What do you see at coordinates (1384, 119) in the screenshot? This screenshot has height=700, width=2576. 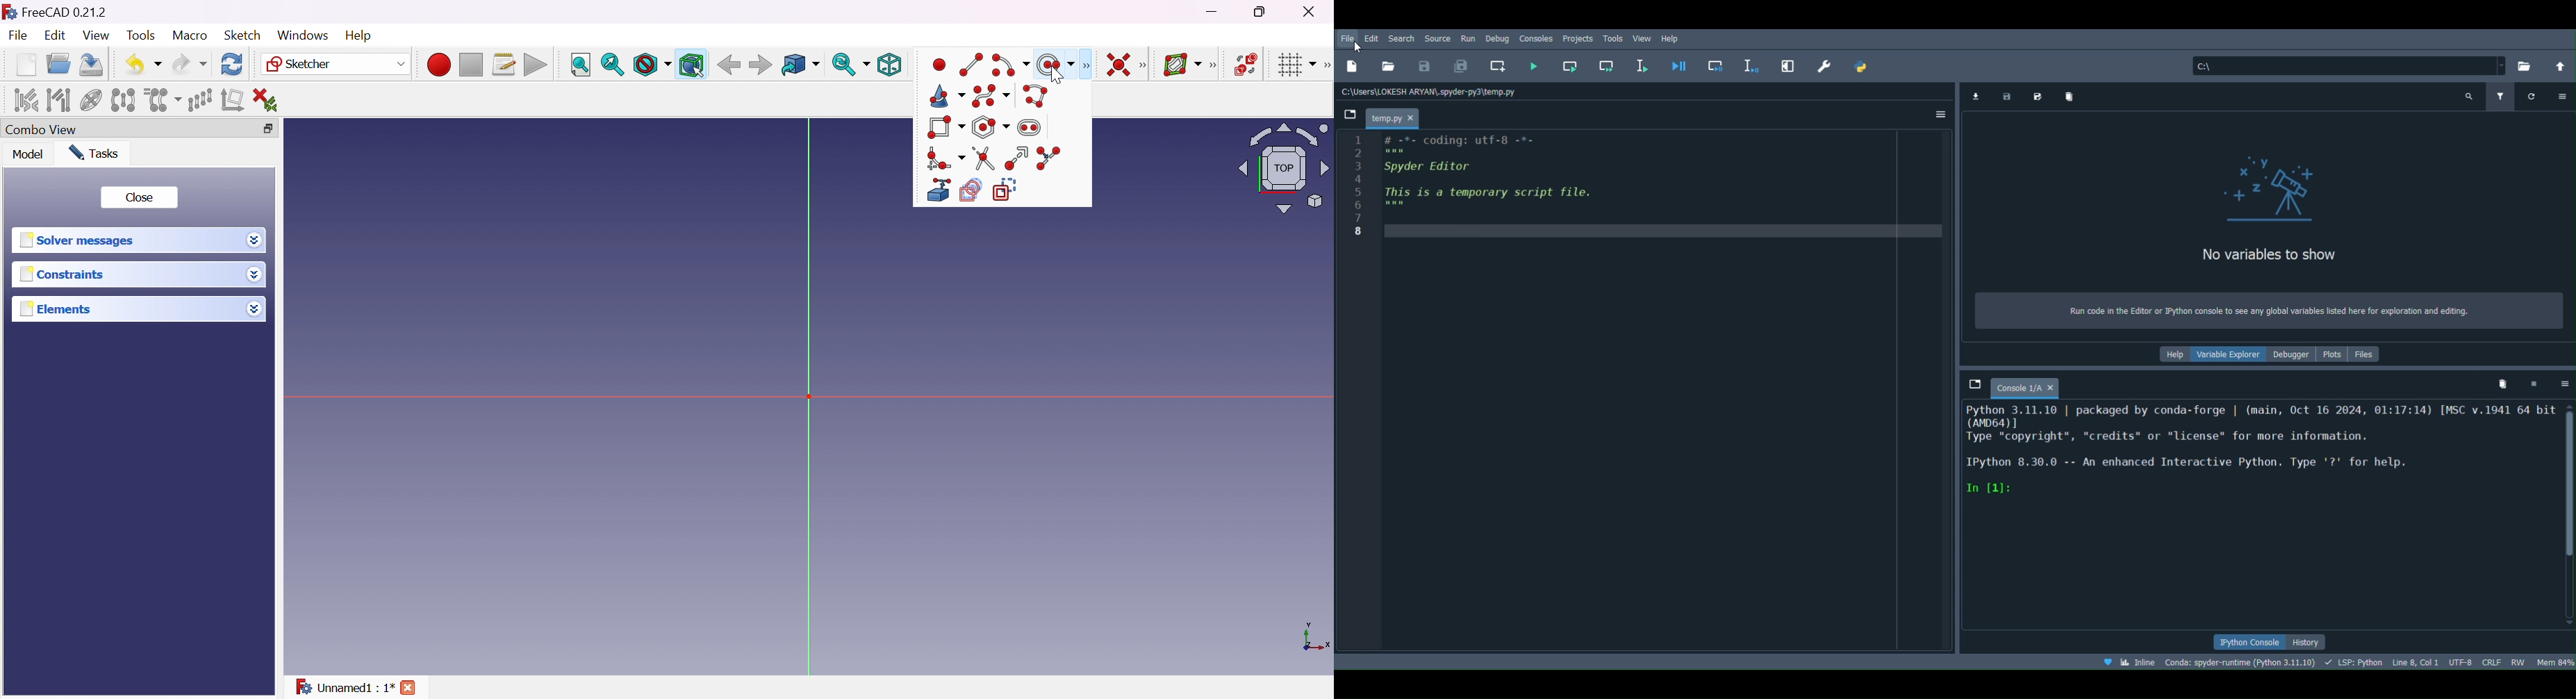 I see `temp.py` at bounding box center [1384, 119].